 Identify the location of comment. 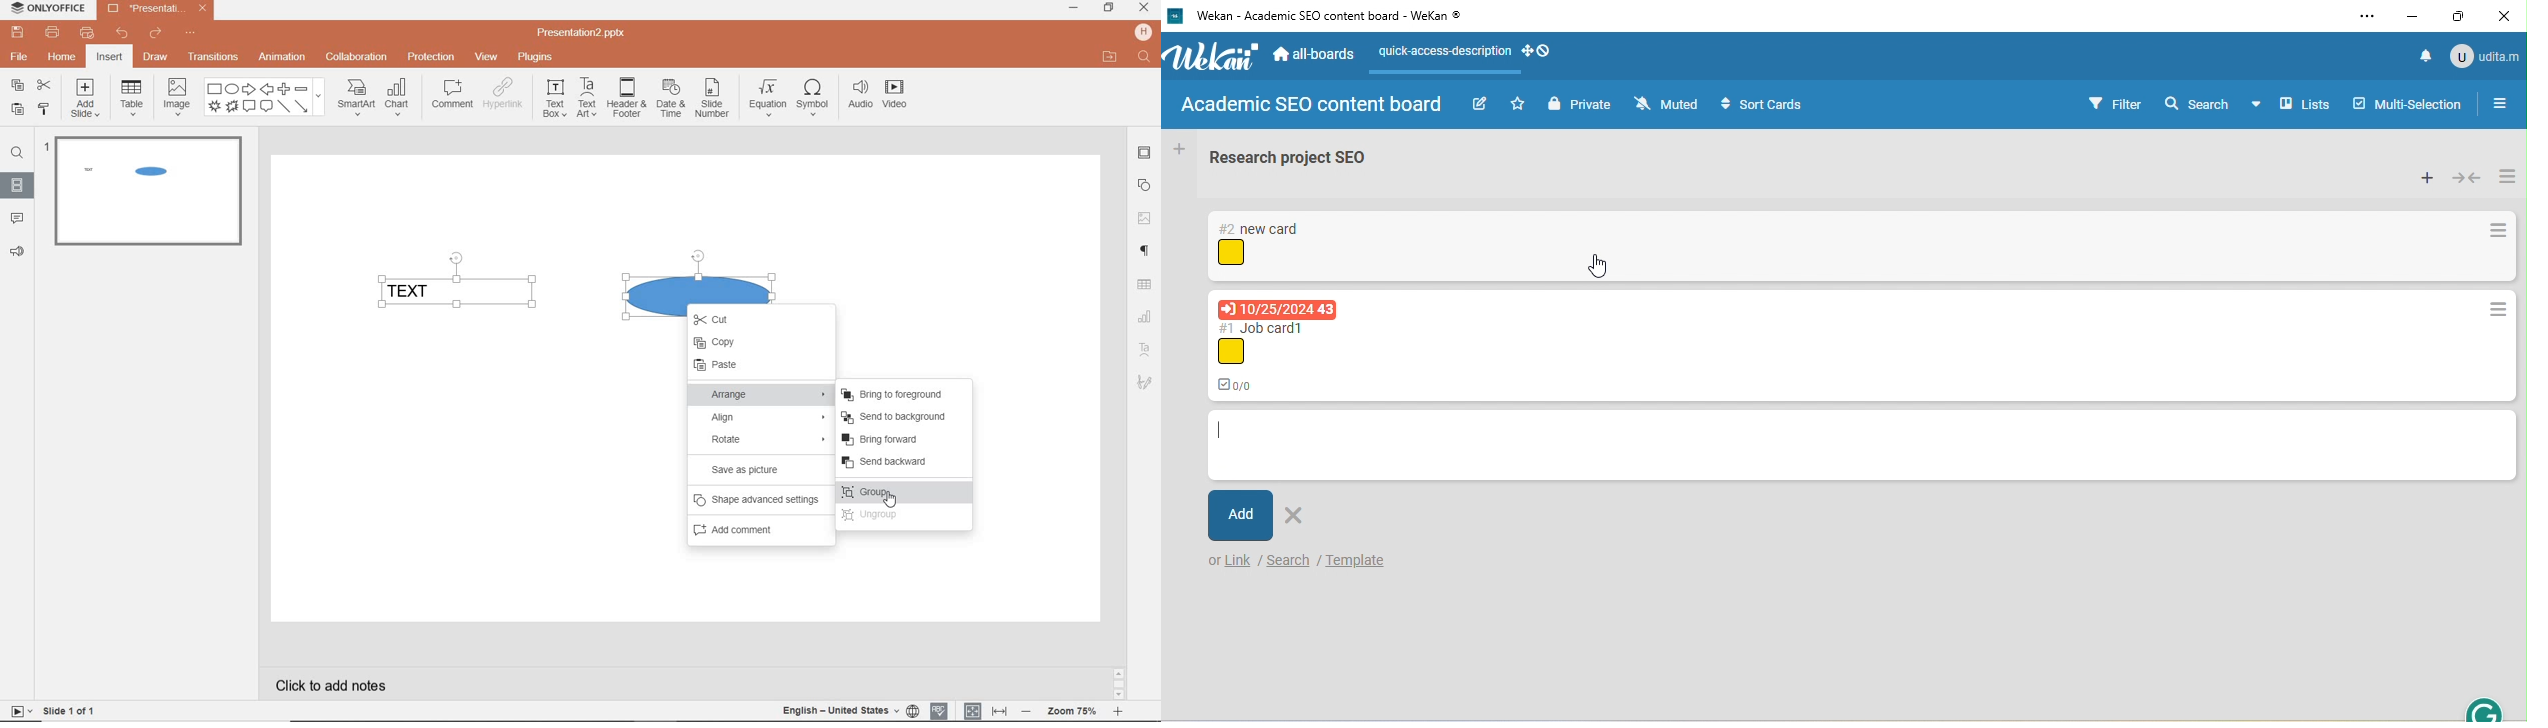
(453, 94).